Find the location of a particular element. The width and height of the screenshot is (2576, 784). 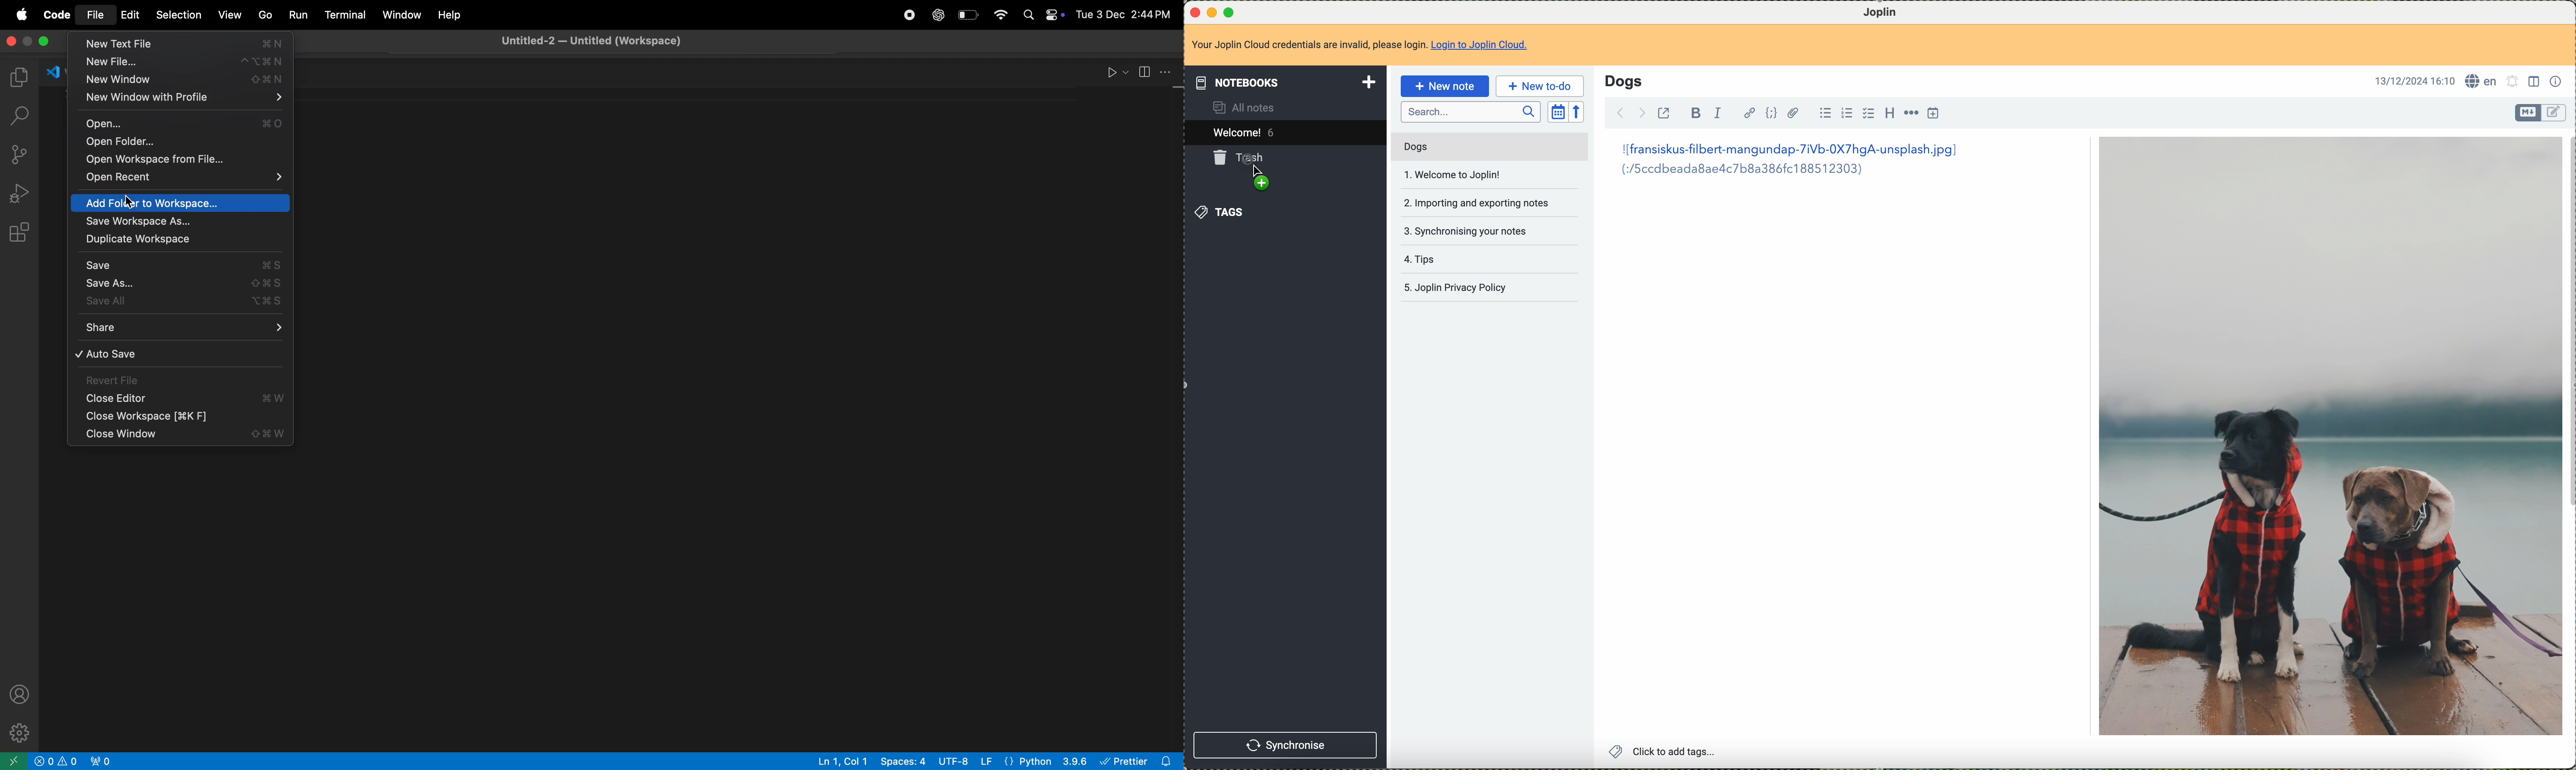

all notes is located at coordinates (1246, 107).